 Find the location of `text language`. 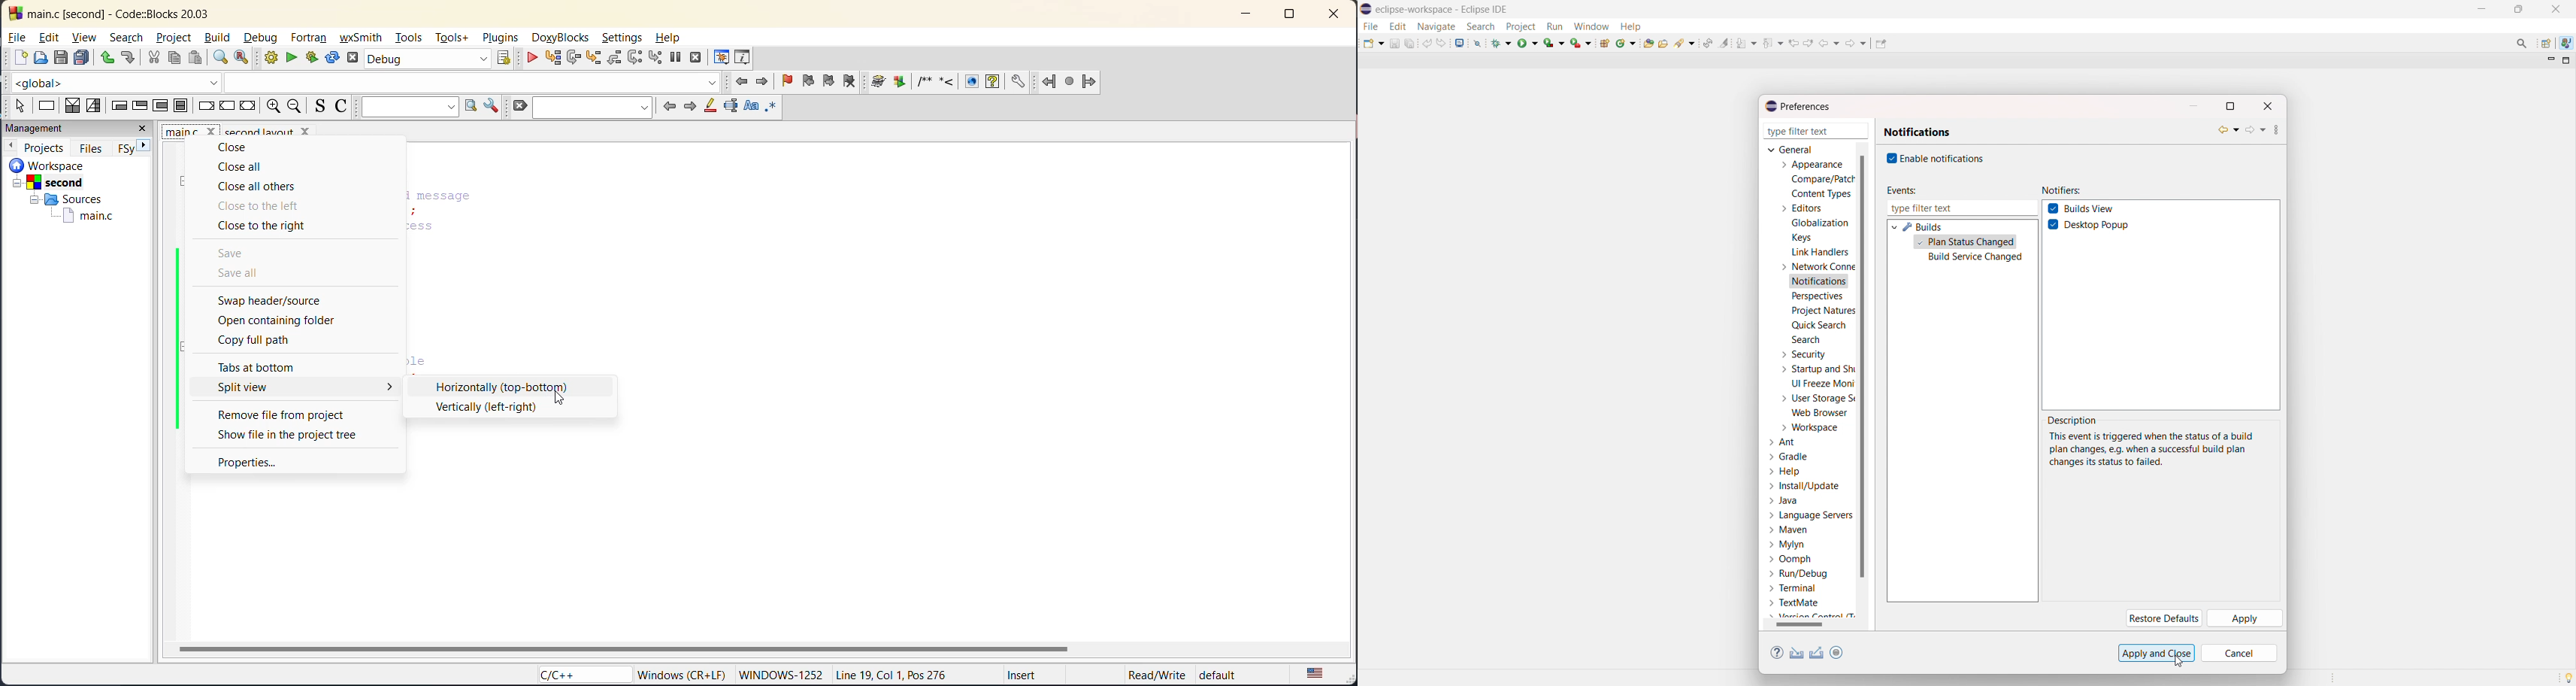

text language is located at coordinates (1317, 674).